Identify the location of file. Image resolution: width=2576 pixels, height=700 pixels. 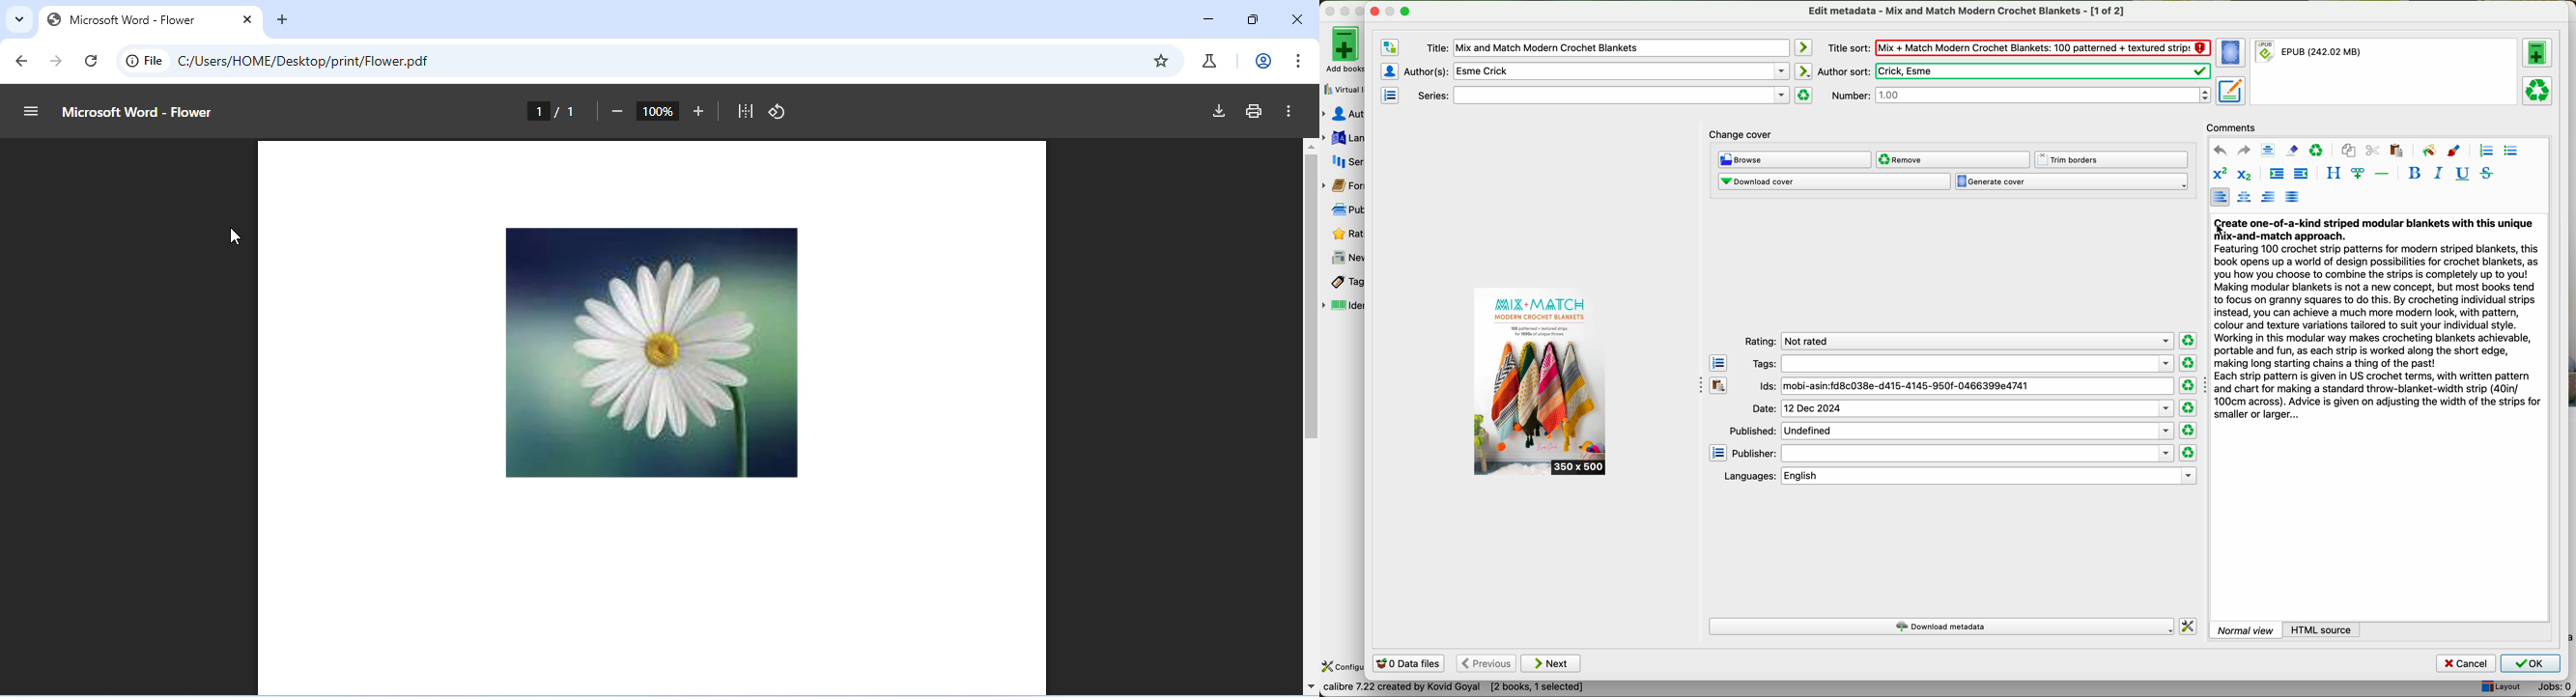
(144, 60).